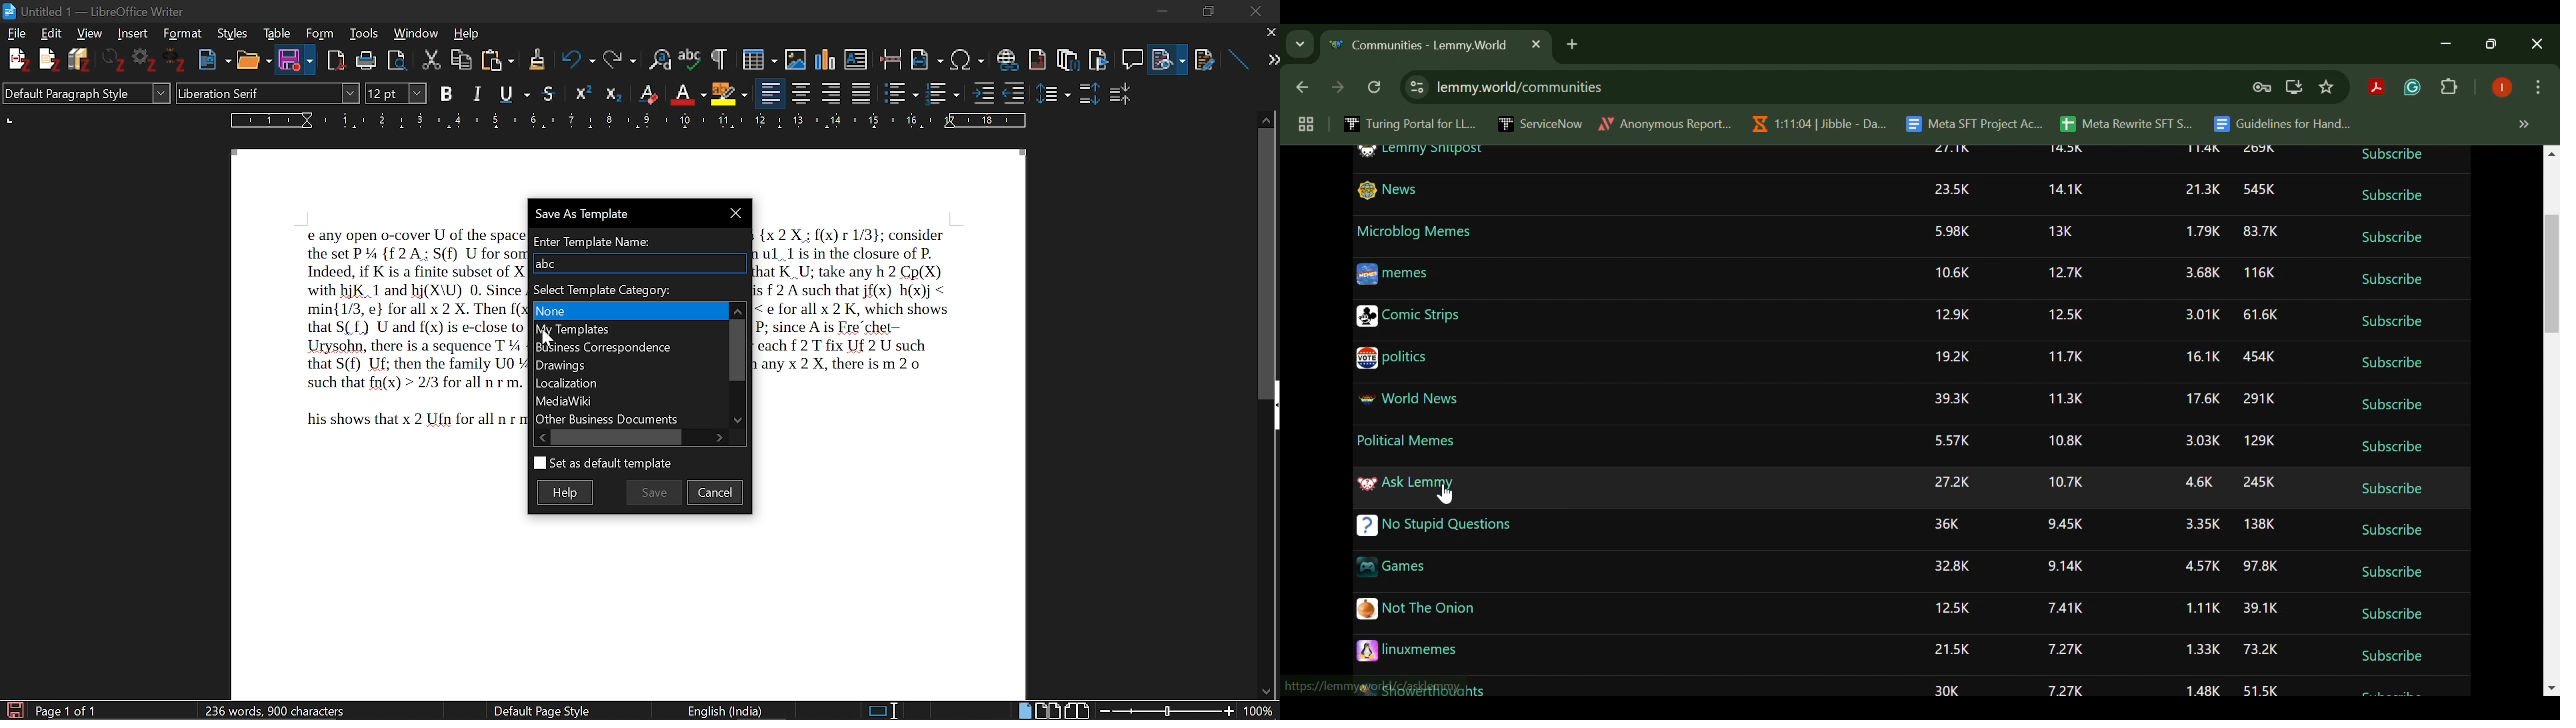 The height and width of the screenshot is (728, 2576). Describe the element at coordinates (2259, 483) in the screenshot. I see `245K` at that location.